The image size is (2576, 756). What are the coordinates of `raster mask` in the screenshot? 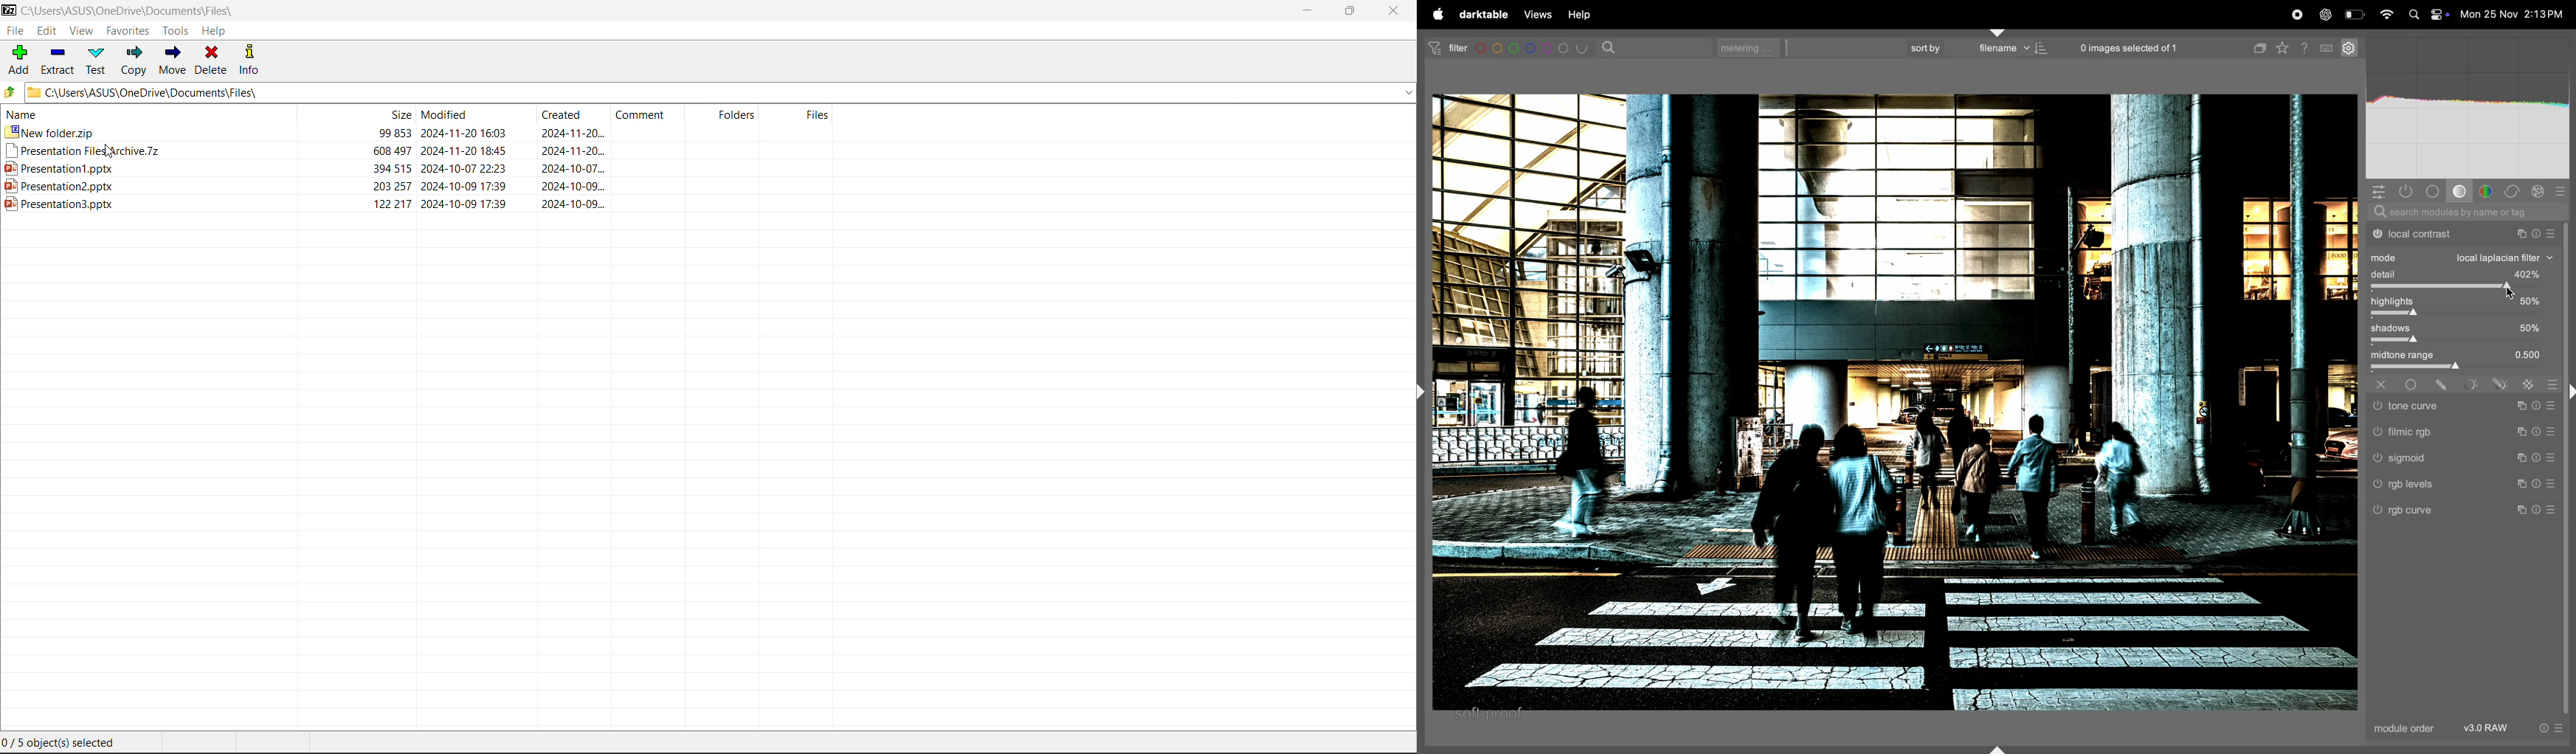 It's located at (2530, 384).